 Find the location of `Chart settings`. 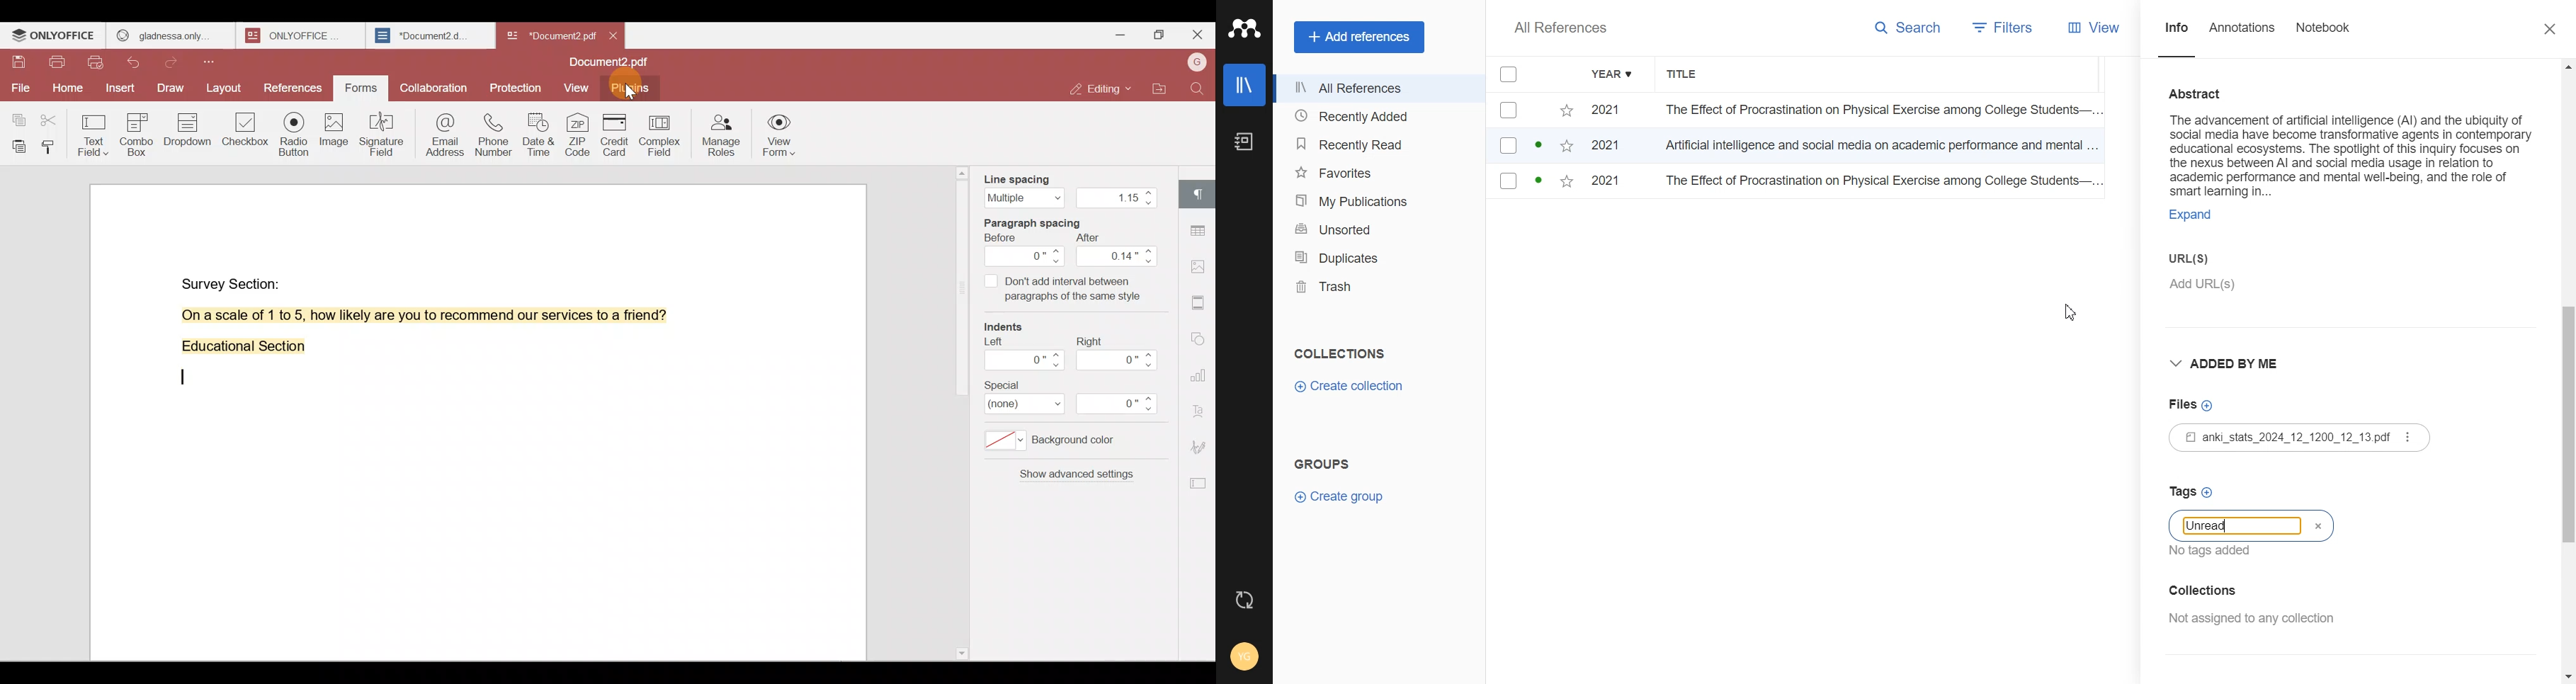

Chart settings is located at coordinates (1202, 369).